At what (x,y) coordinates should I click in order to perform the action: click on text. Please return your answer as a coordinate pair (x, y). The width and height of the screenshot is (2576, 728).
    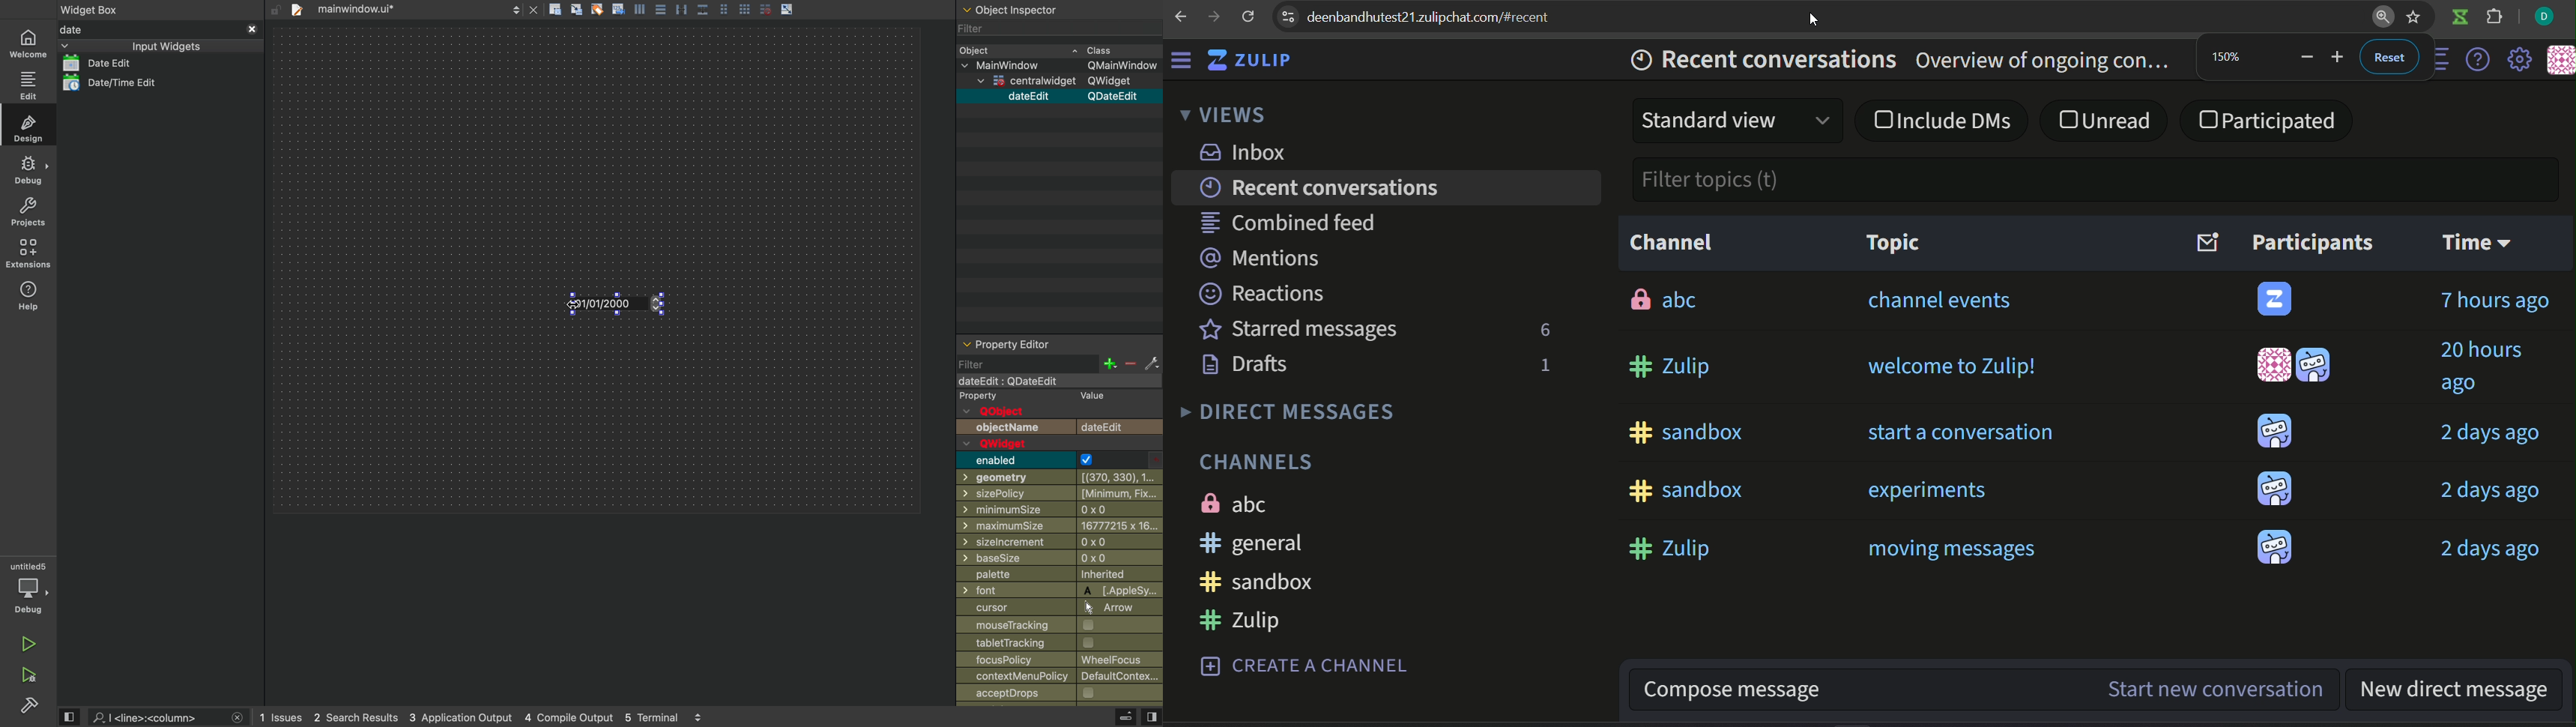
    Looking at the image, I should click on (2313, 242).